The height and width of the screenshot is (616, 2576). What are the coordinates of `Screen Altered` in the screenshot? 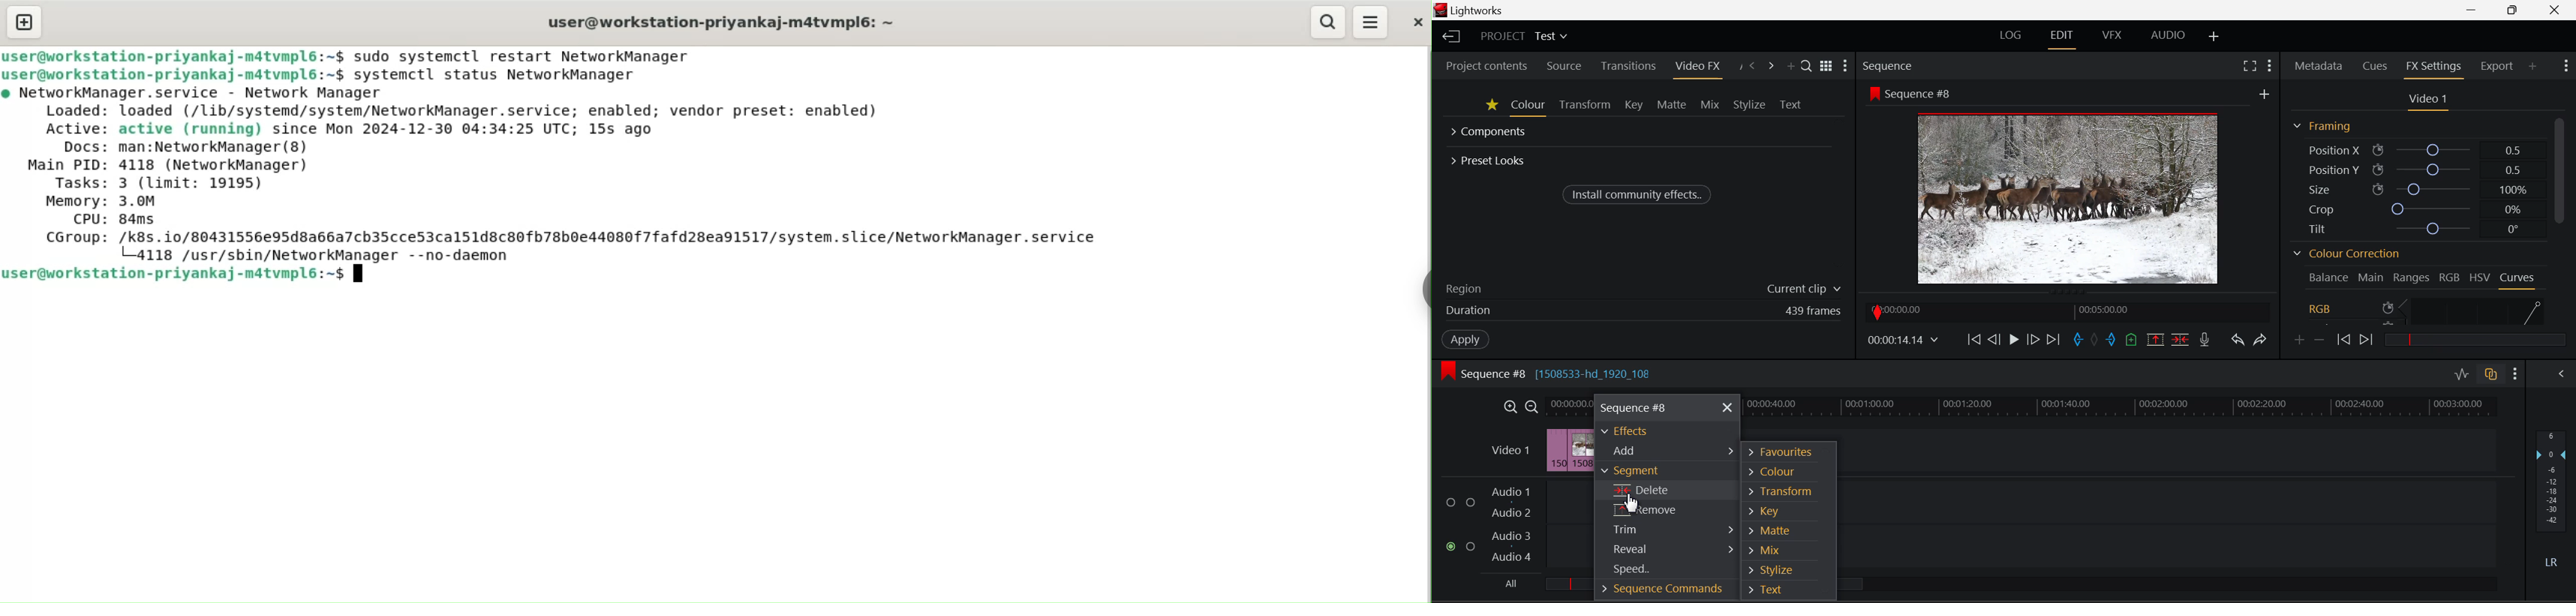 It's located at (2068, 198).